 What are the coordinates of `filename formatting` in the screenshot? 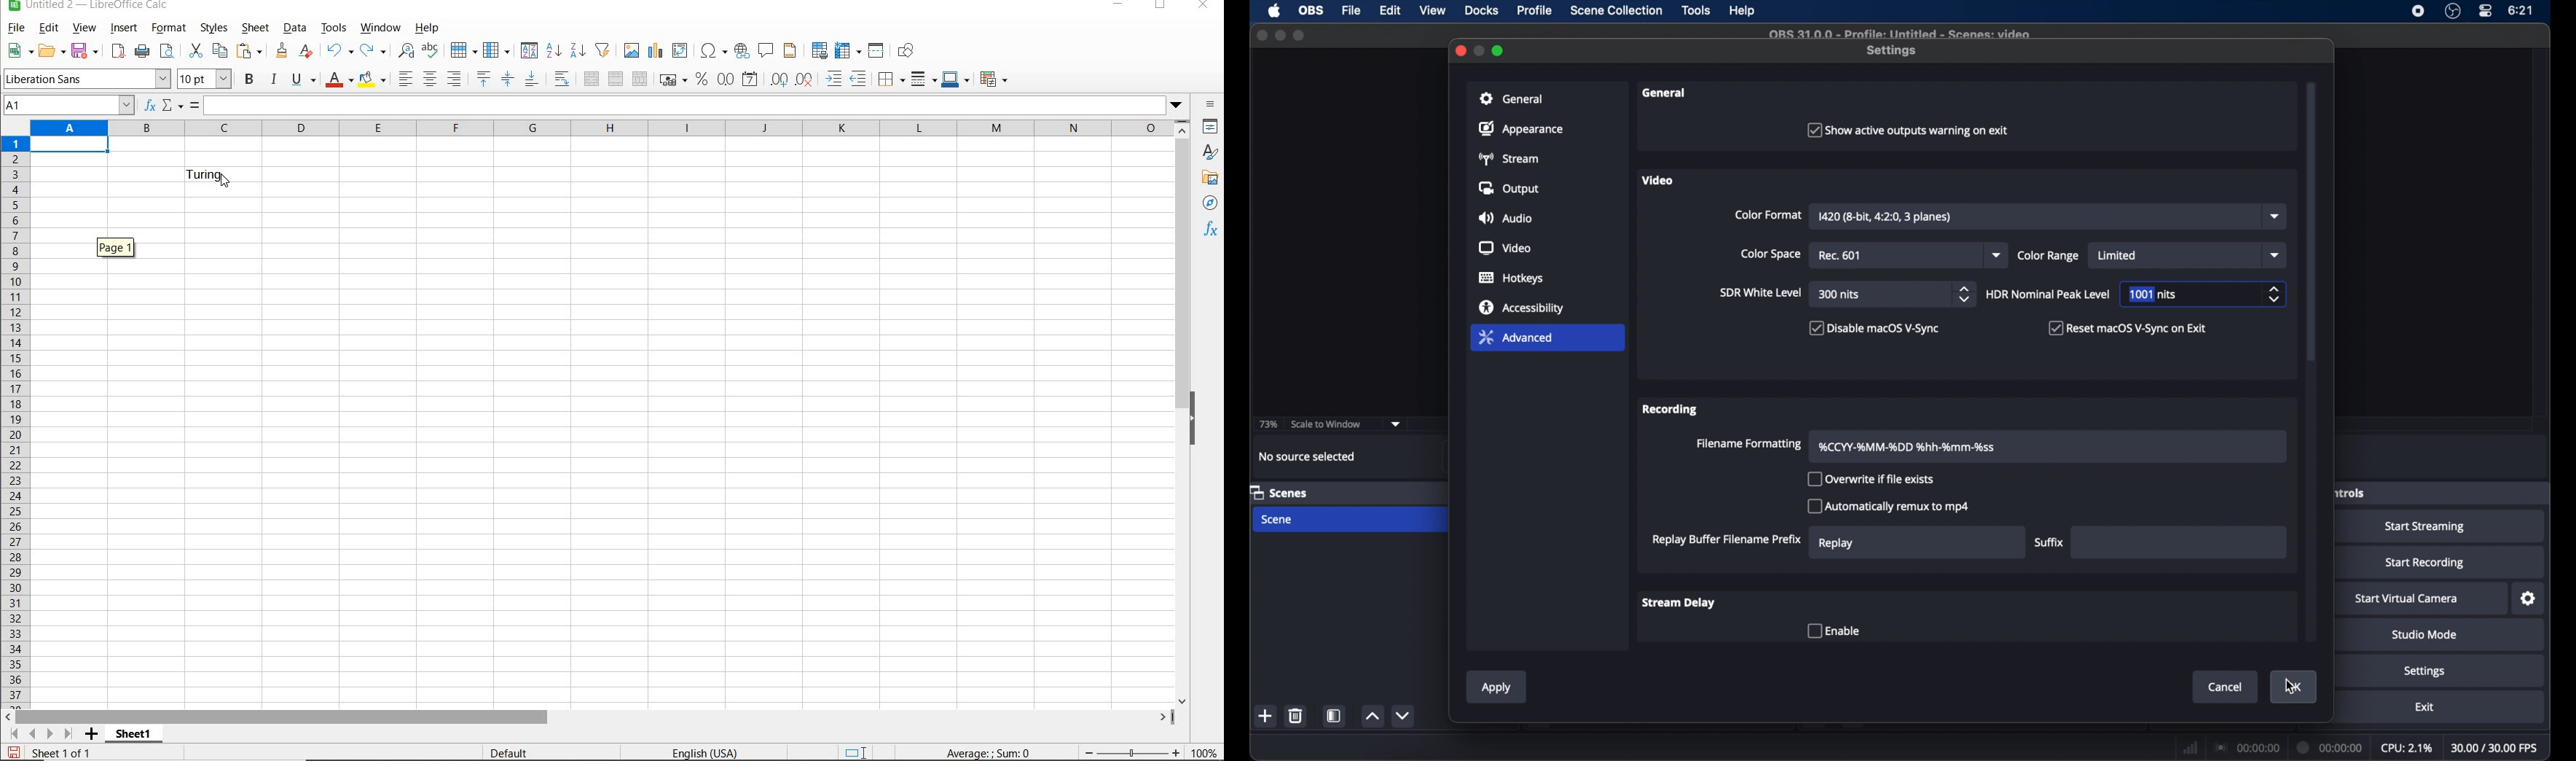 It's located at (1749, 444).